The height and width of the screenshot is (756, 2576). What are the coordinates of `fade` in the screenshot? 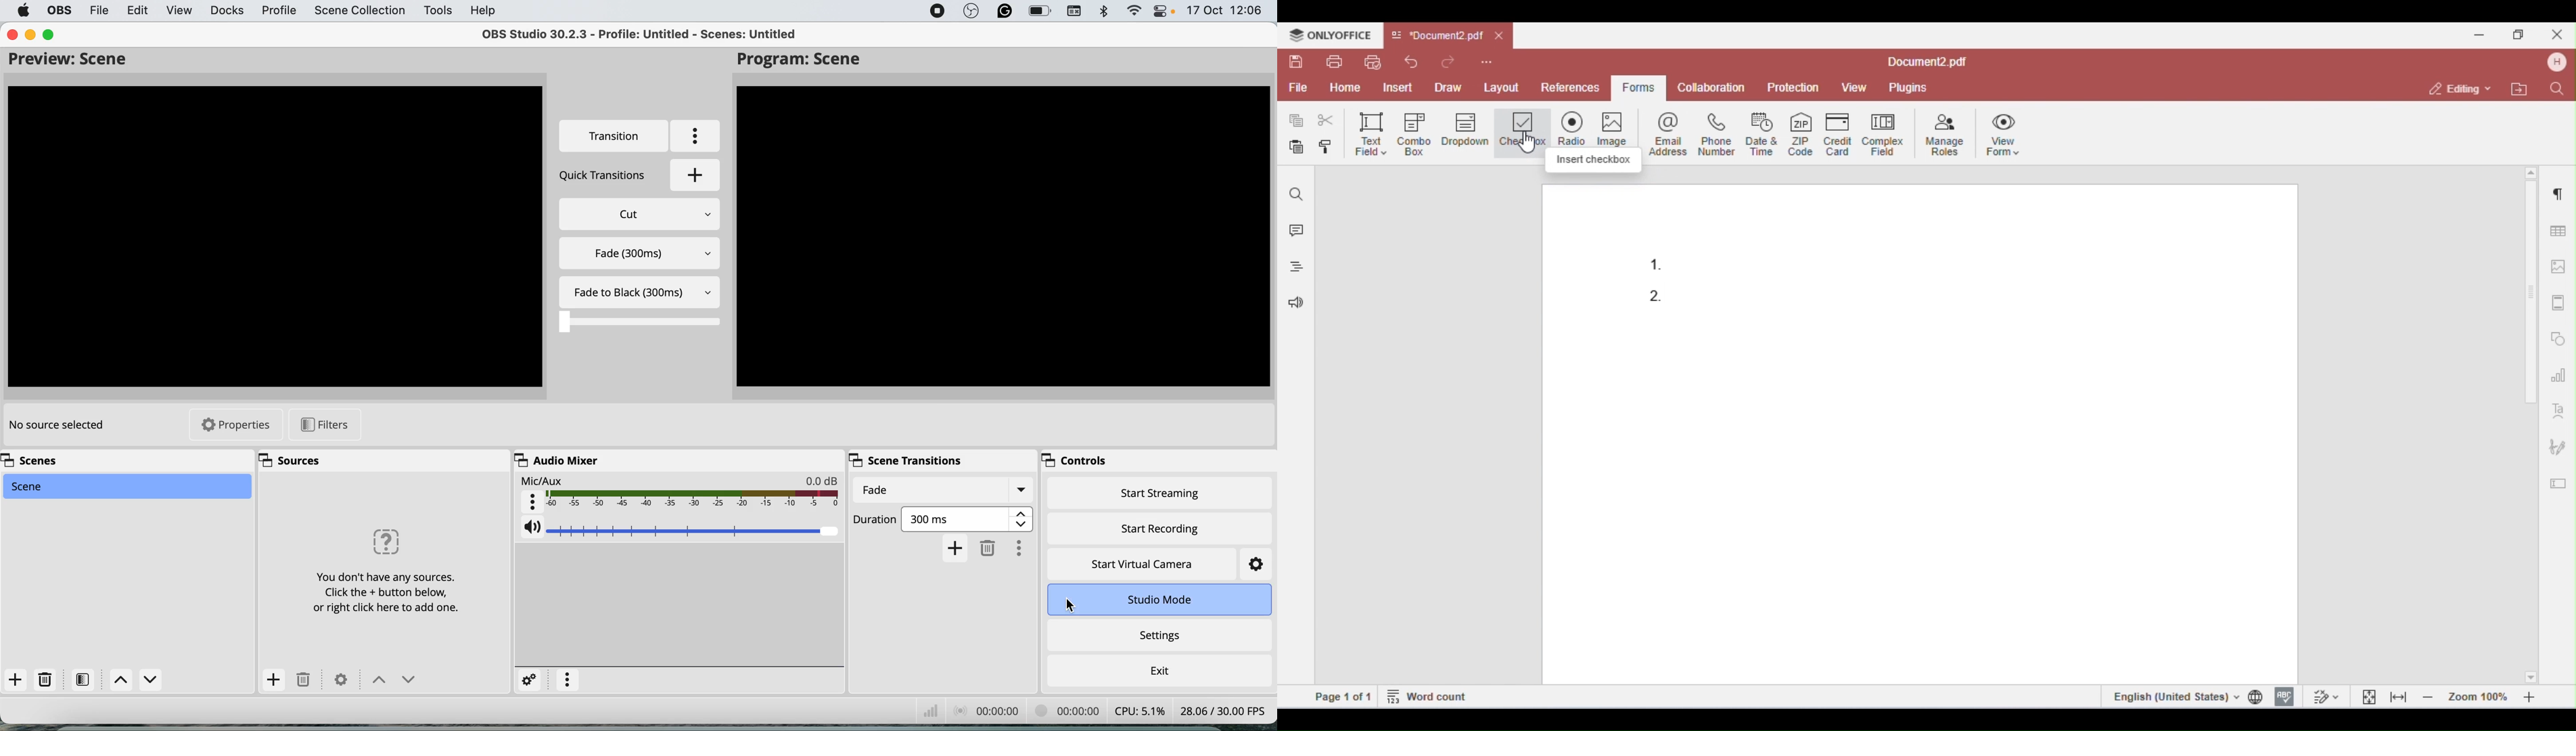 It's located at (638, 253).